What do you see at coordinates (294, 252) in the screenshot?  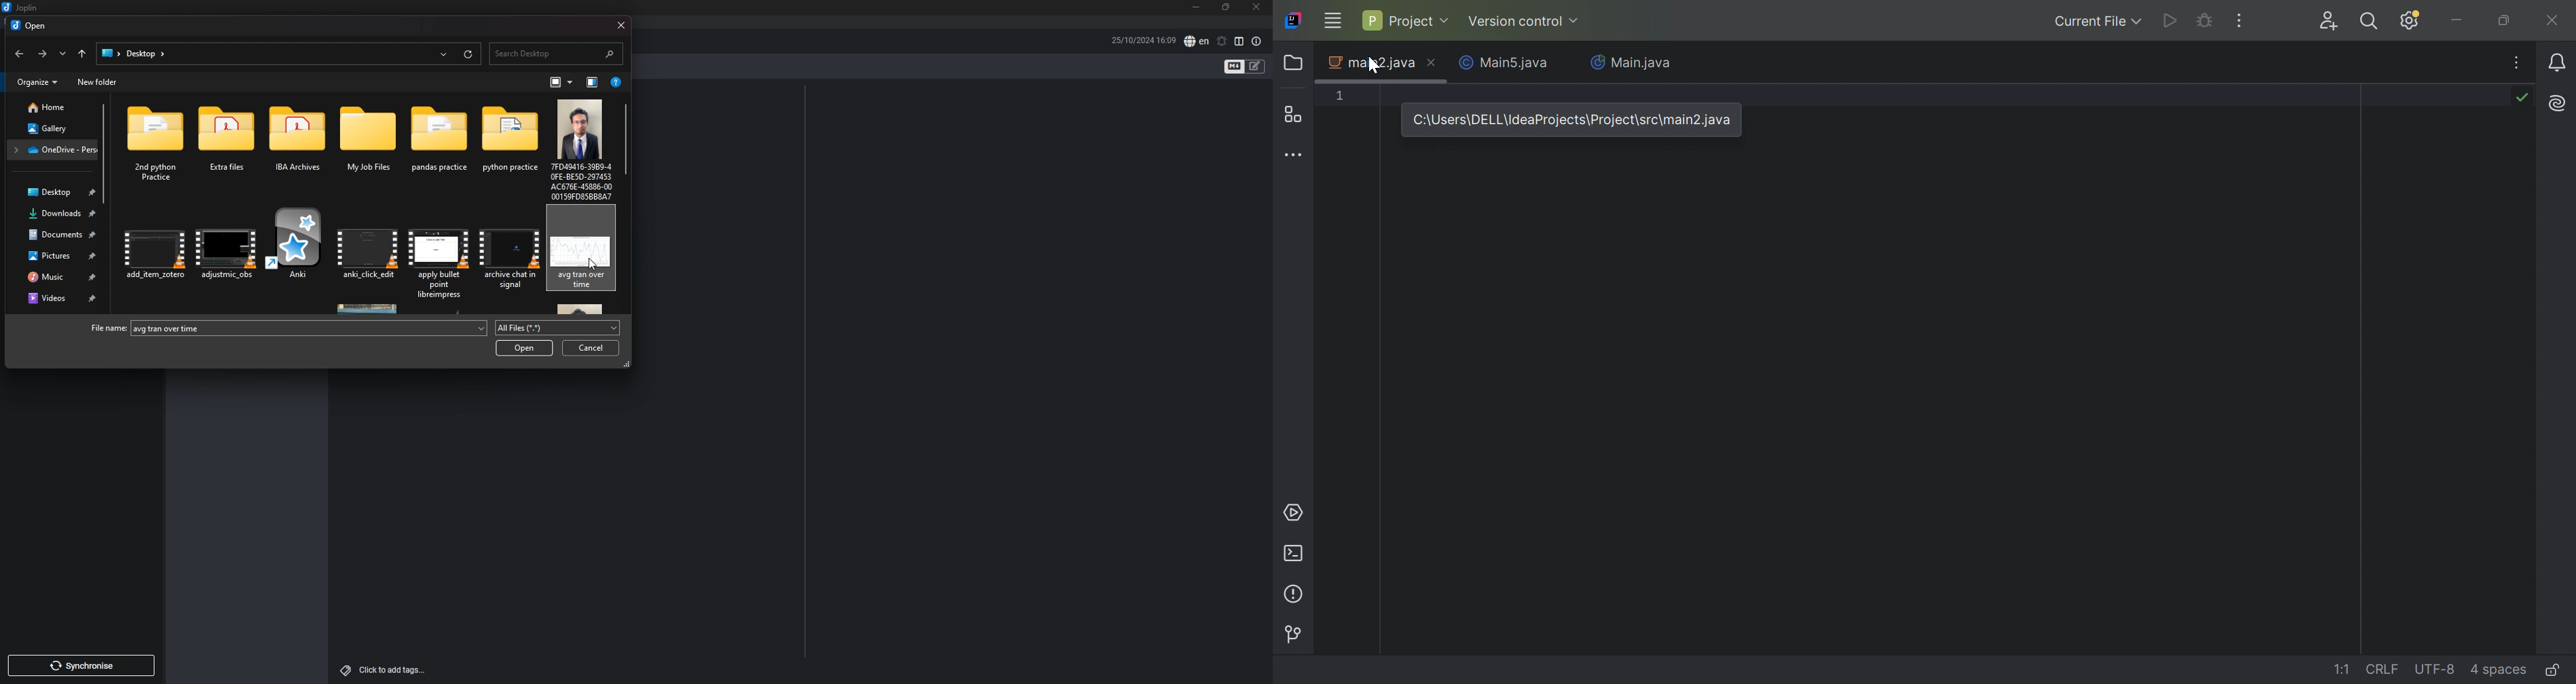 I see `Anki` at bounding box center [294, 252].